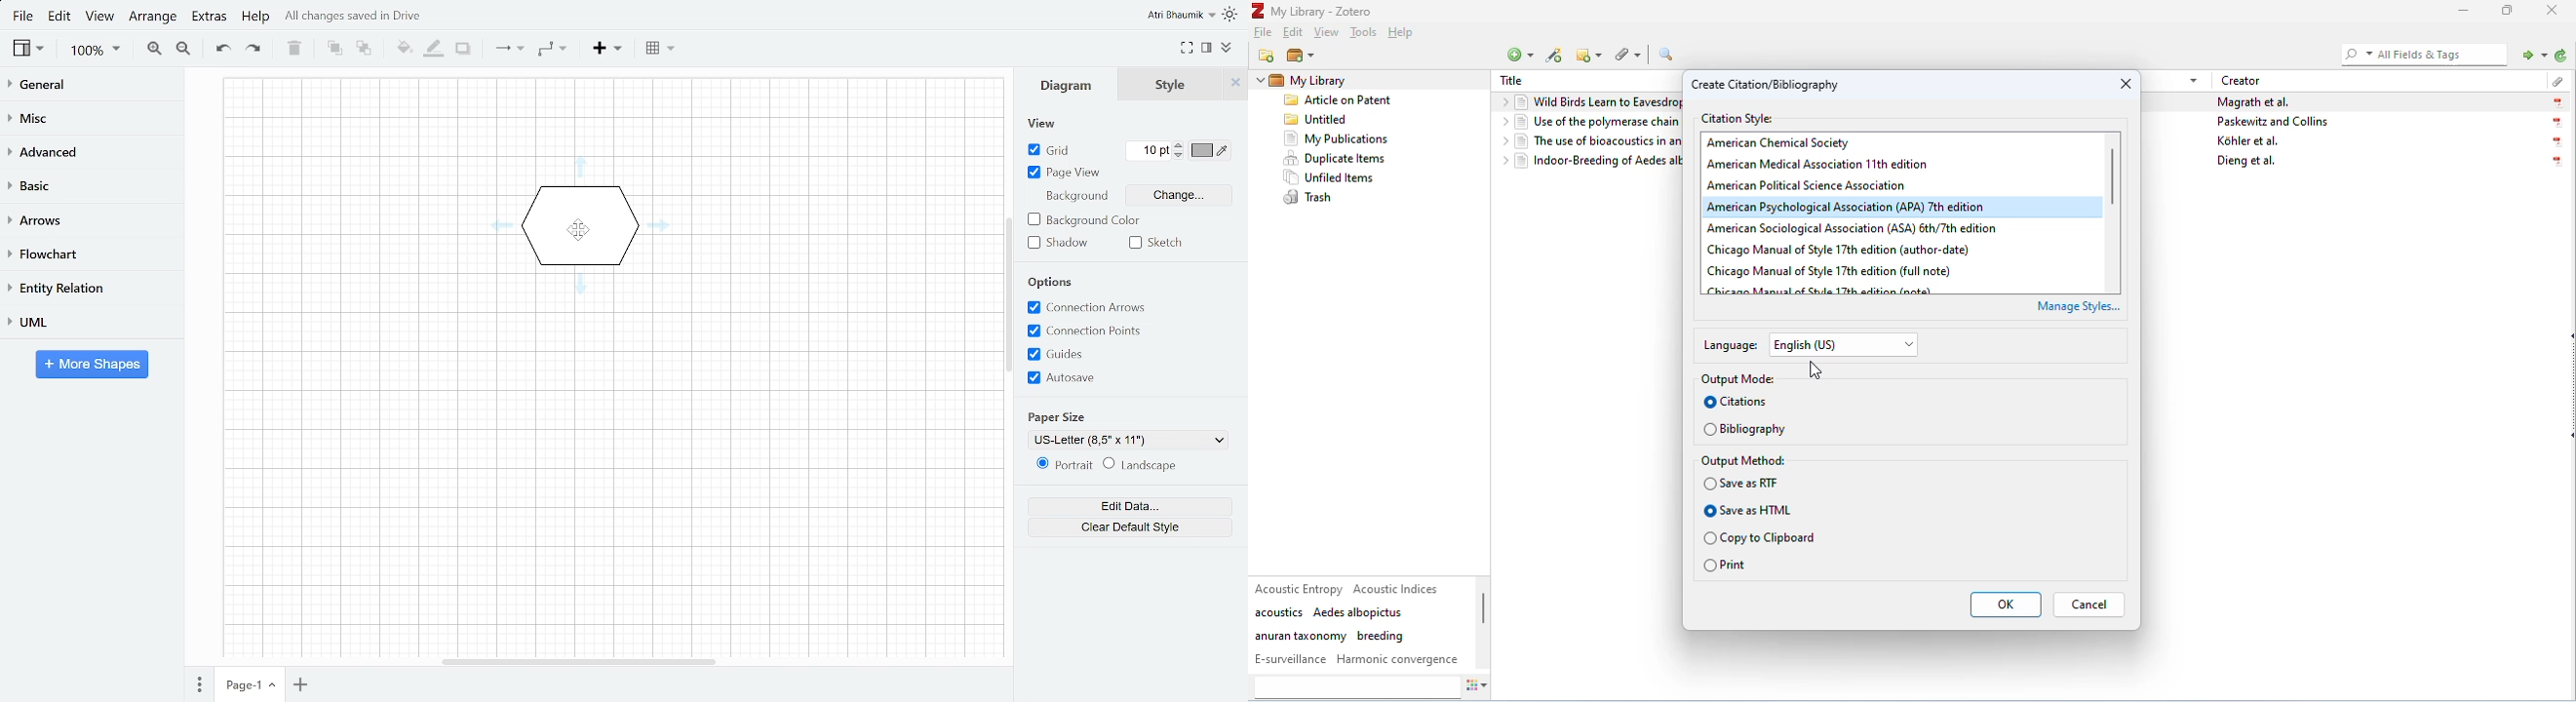  Describe the element at coordinates (1267, 55) in the screenshot. I see `new collection` at that location.